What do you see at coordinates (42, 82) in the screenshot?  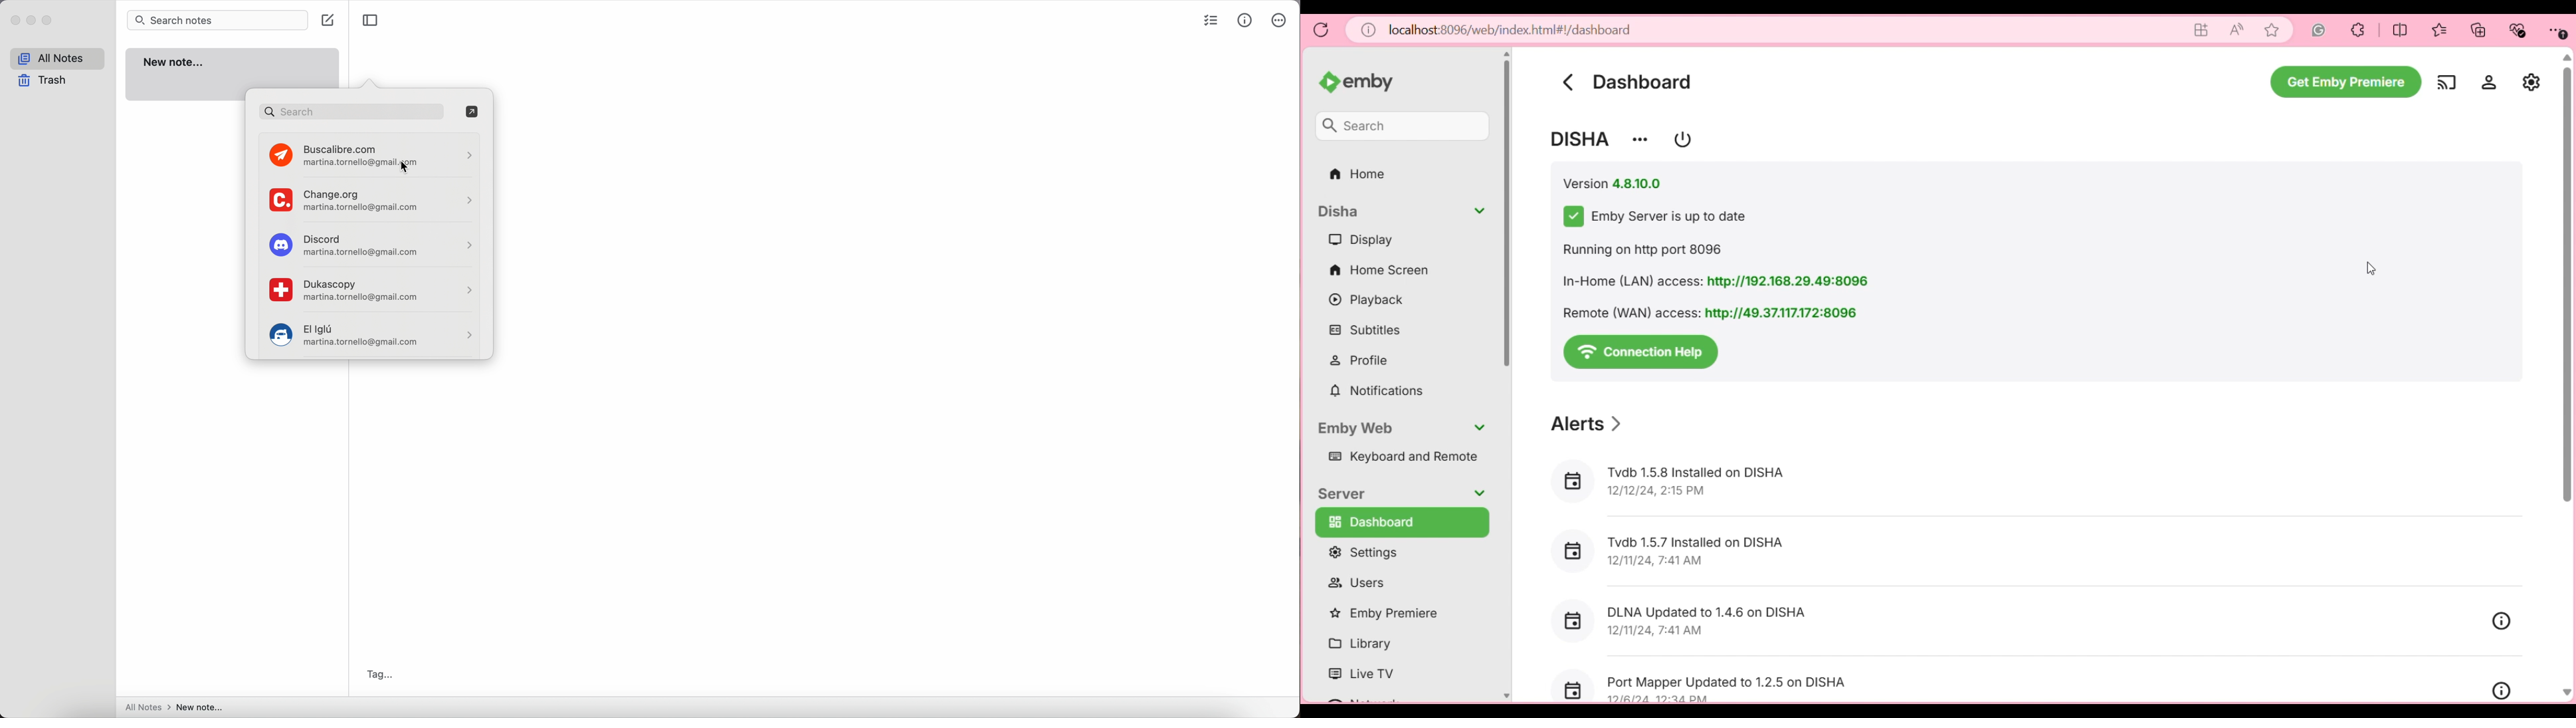 I see `trash` at bounding box center [42, 82].